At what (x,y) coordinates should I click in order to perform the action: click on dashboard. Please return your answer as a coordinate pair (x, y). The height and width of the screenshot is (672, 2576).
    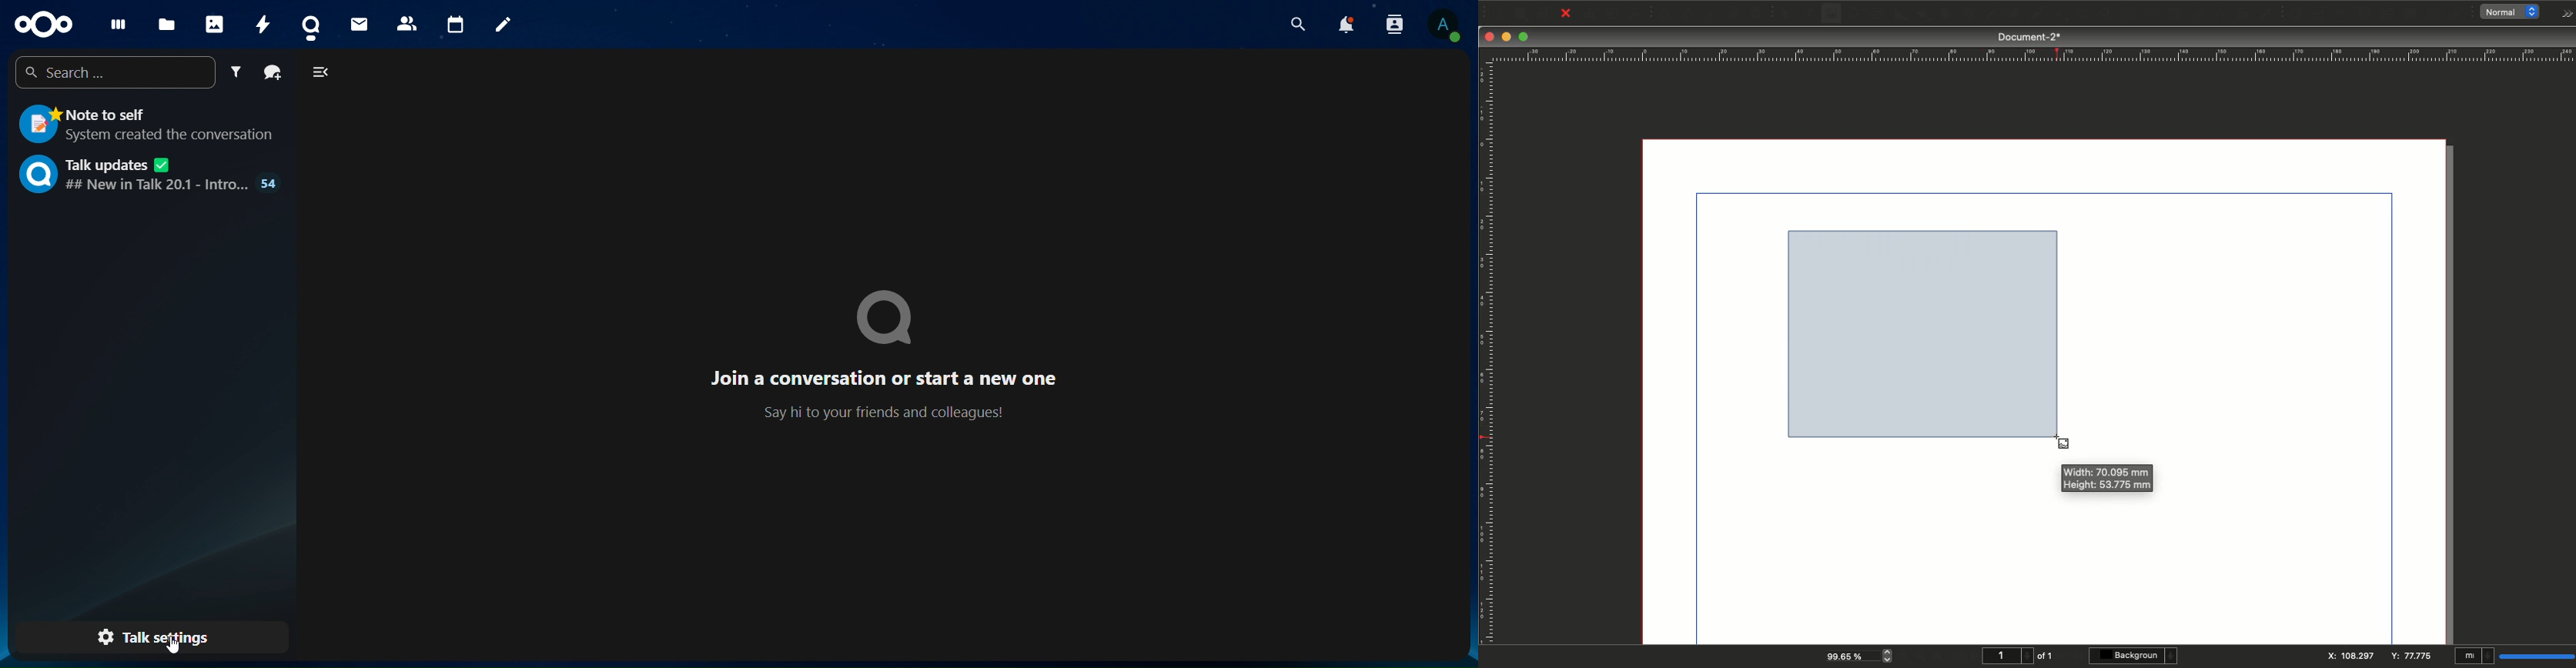
    Looking at the image, I should click on (115, 22).